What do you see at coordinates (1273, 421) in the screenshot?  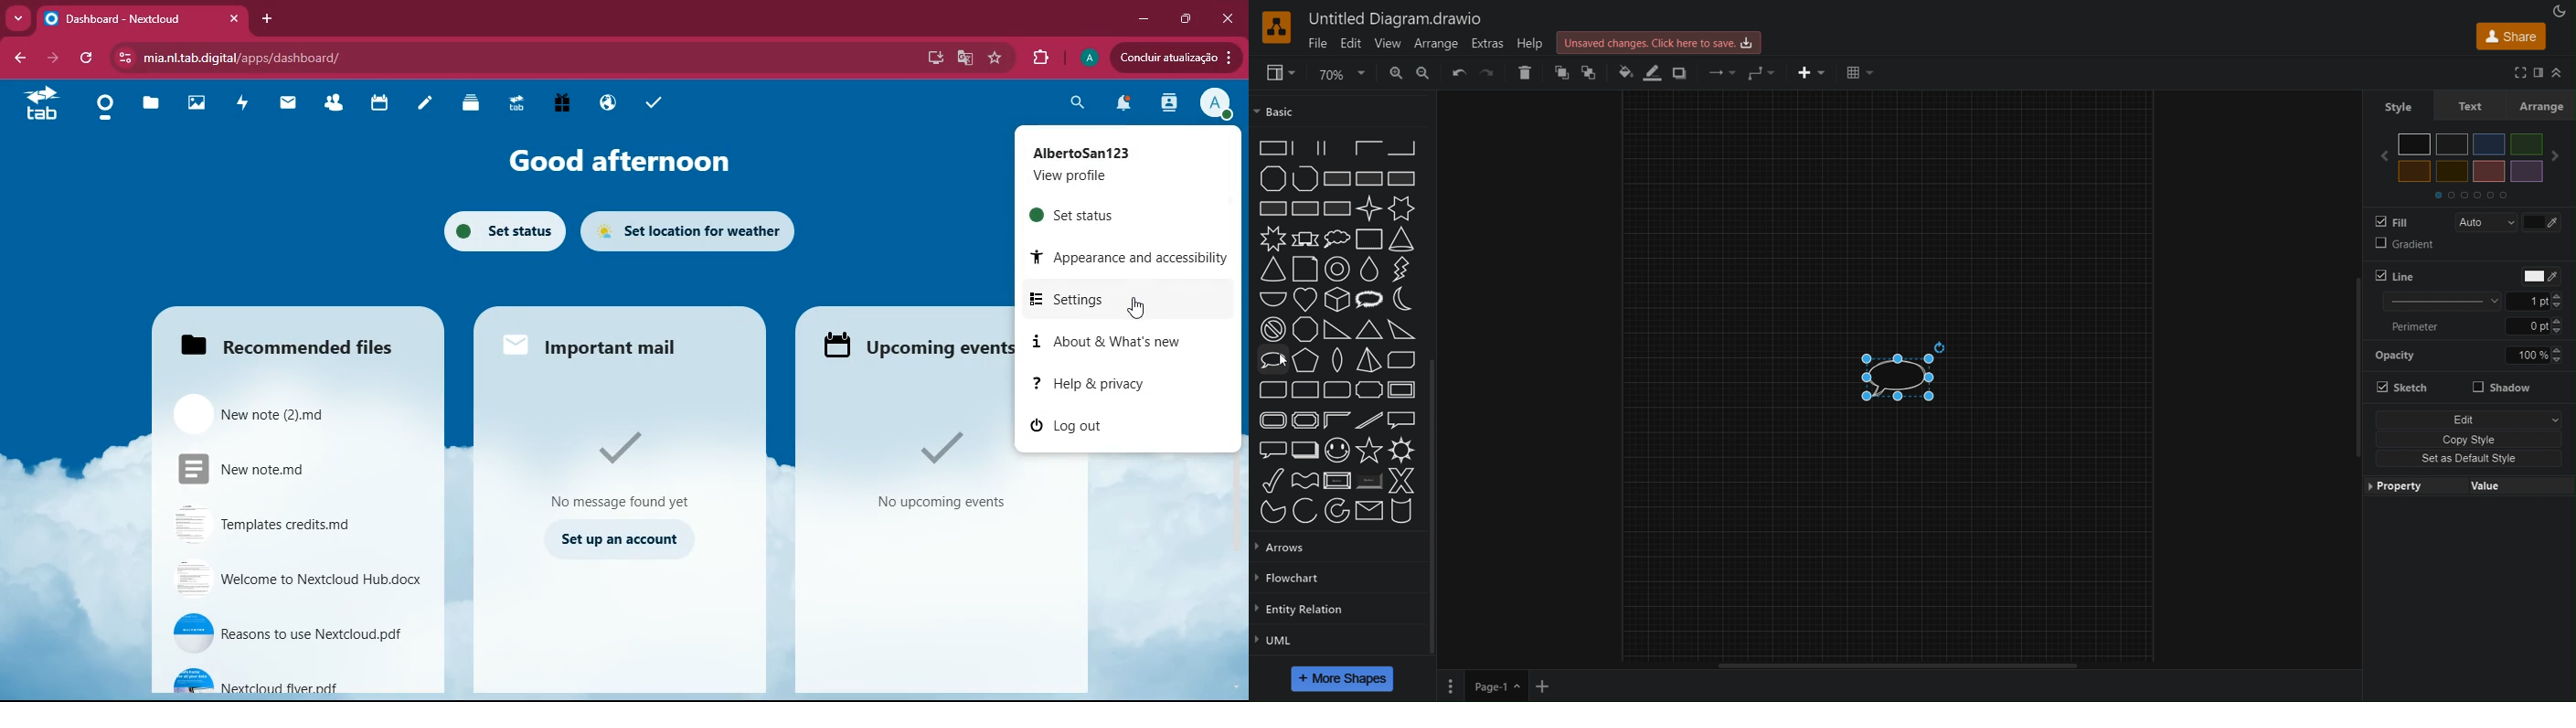 I see `Rounded Frame` at bounding box center [1273, 421].